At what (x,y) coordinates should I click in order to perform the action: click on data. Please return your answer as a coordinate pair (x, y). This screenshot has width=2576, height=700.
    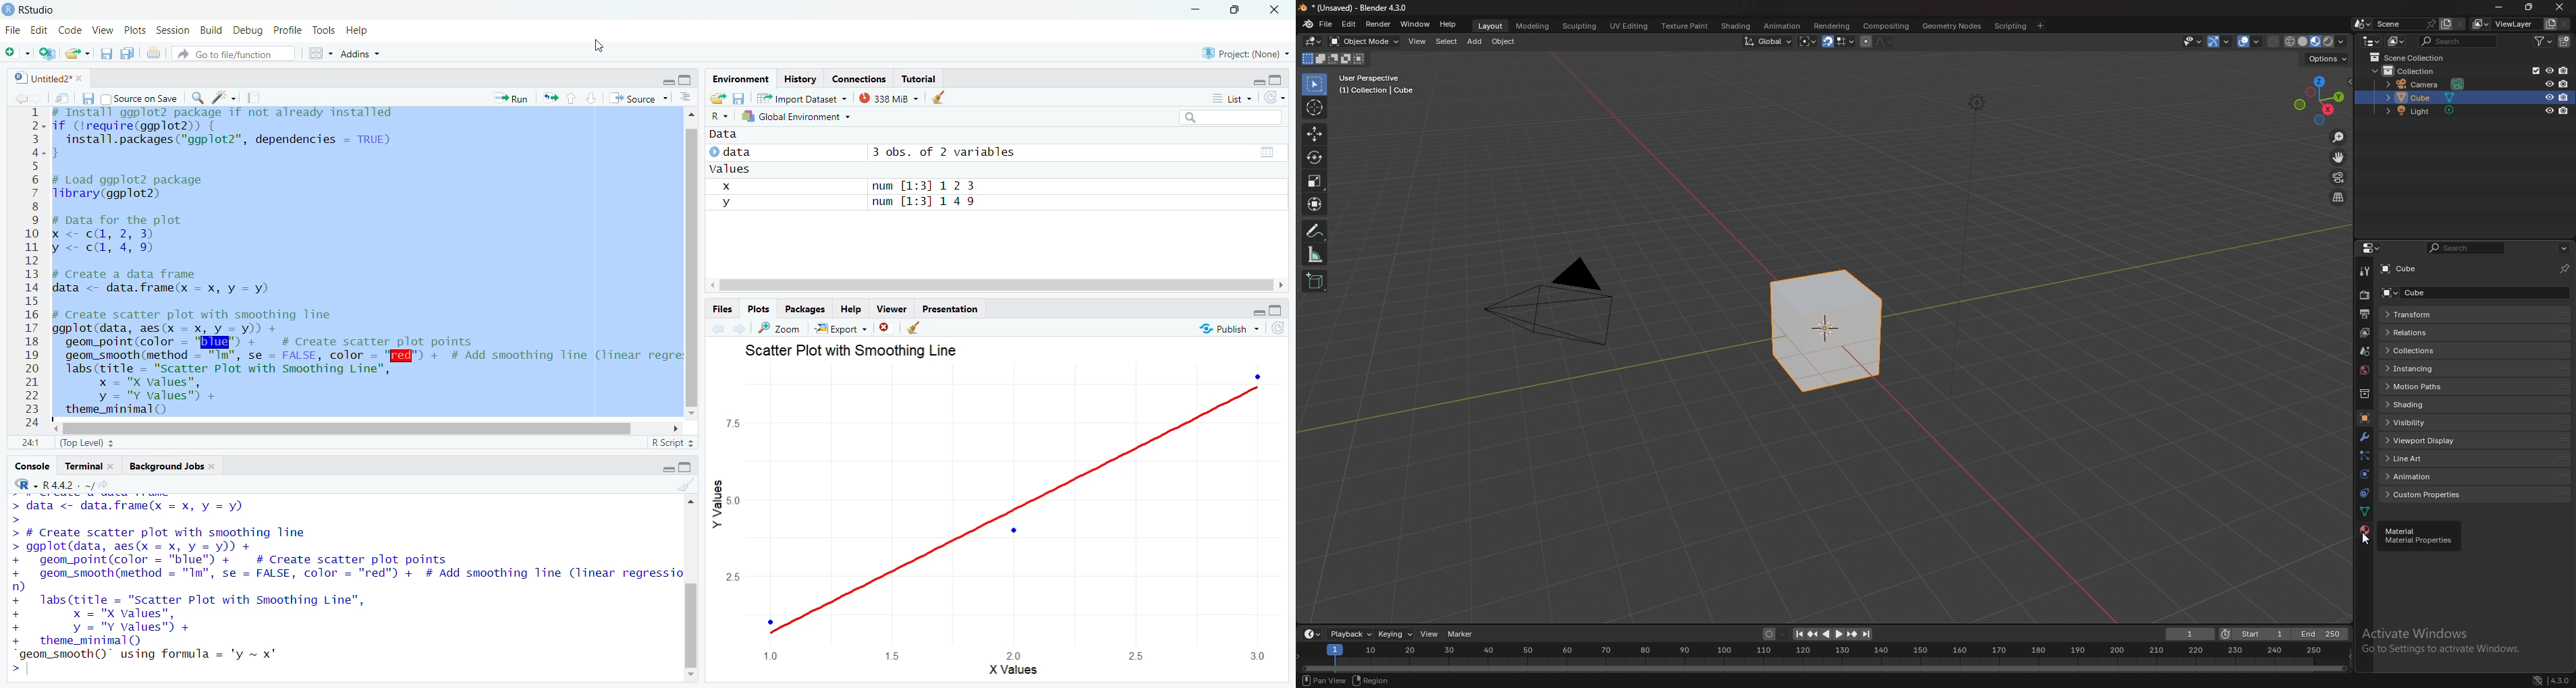
    Looking at the image, I should click on (734, 137).